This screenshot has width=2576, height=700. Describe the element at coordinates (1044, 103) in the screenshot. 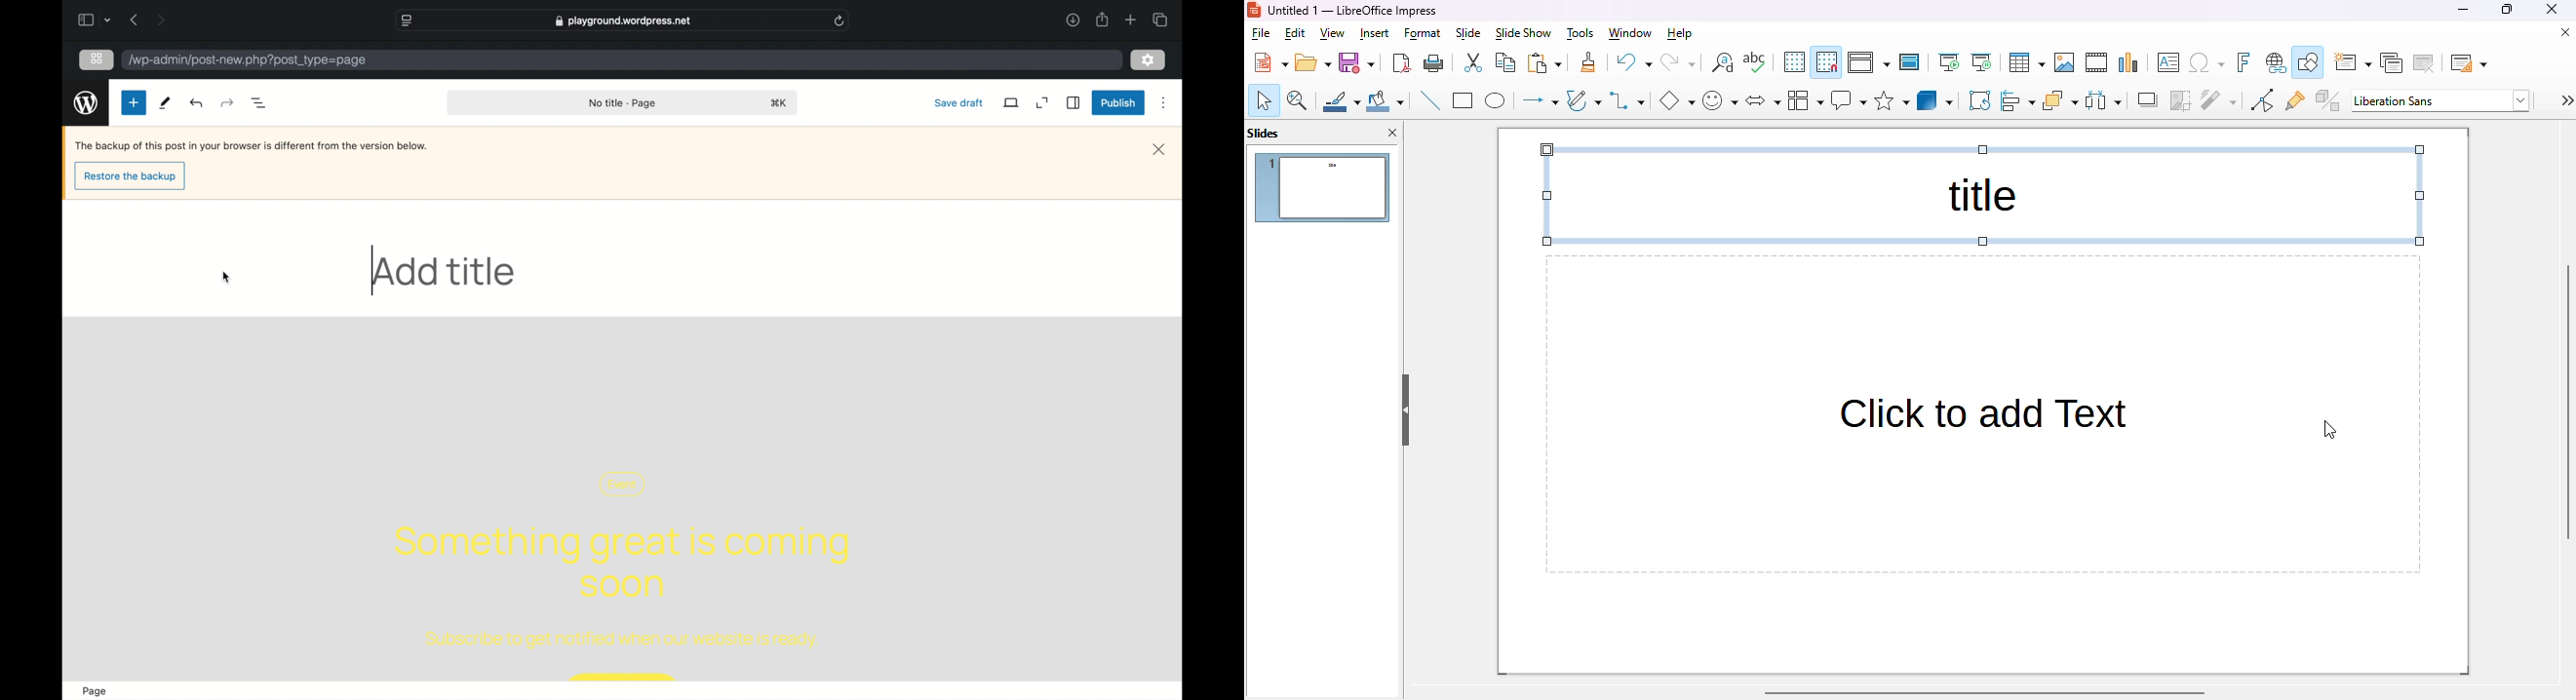

I see `expand` at that location.